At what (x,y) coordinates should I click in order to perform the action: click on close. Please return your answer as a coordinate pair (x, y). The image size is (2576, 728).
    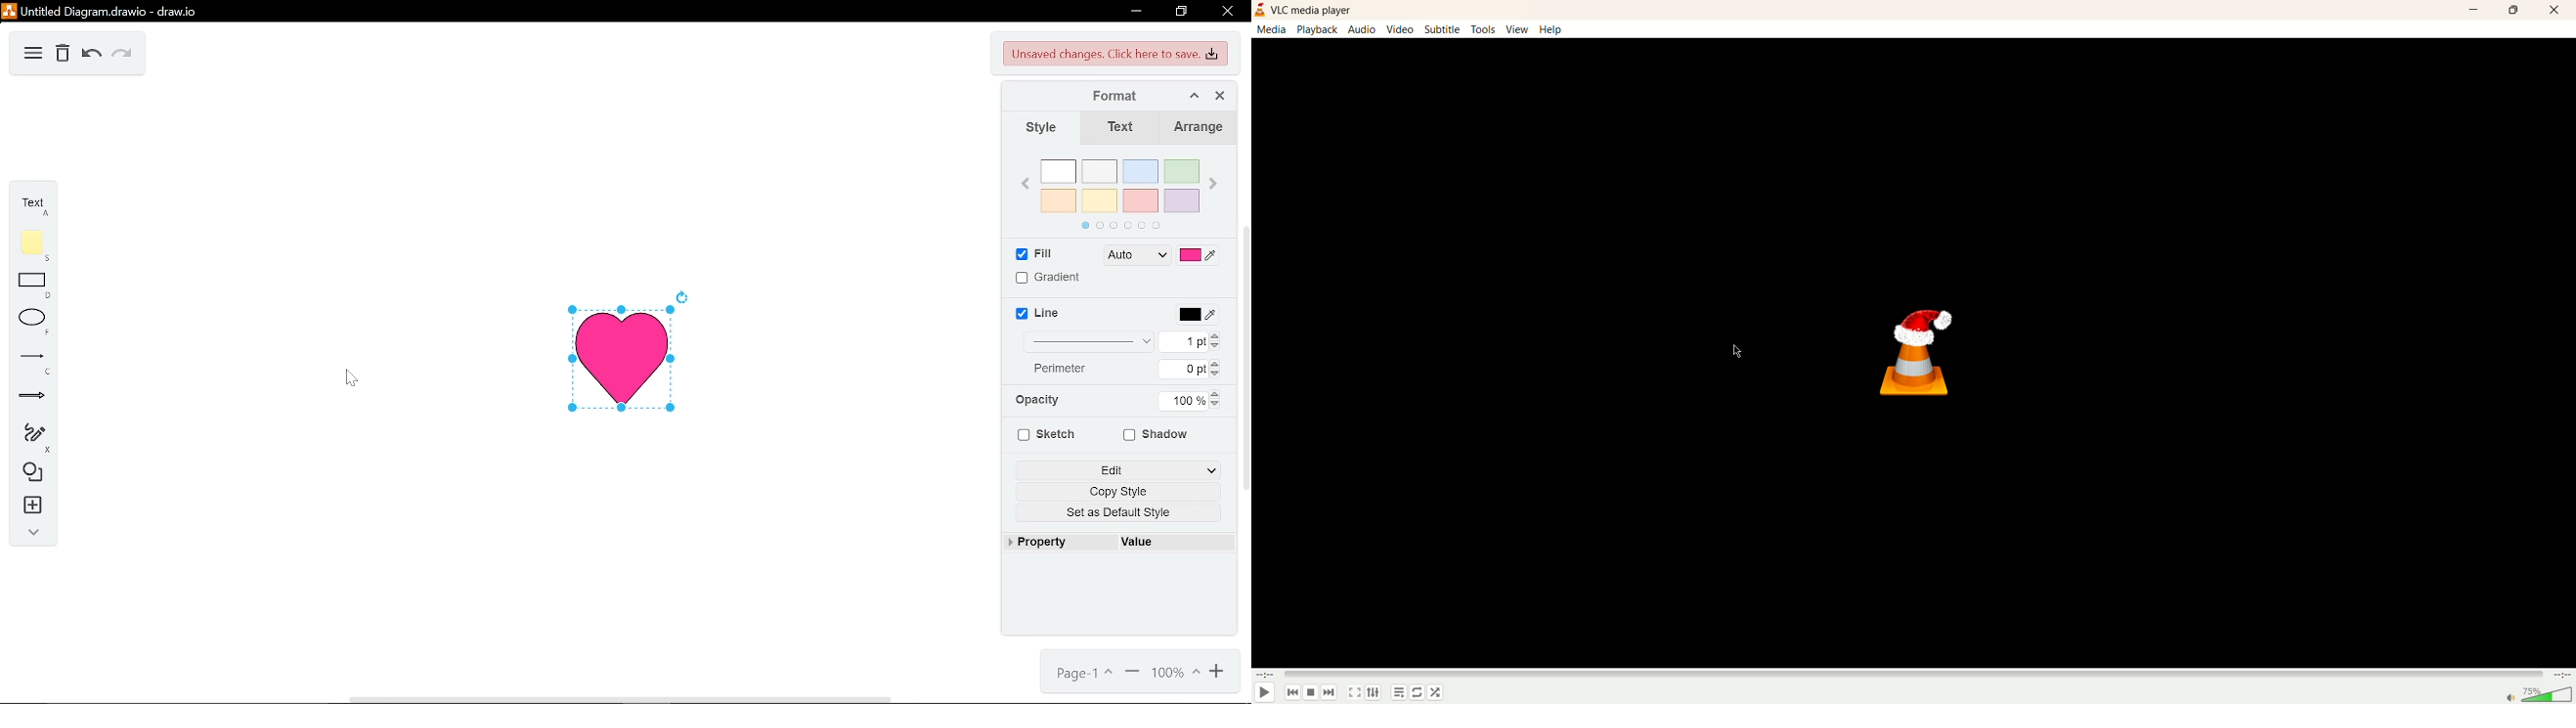
    Looking at the image, I should click on (1220, 96).